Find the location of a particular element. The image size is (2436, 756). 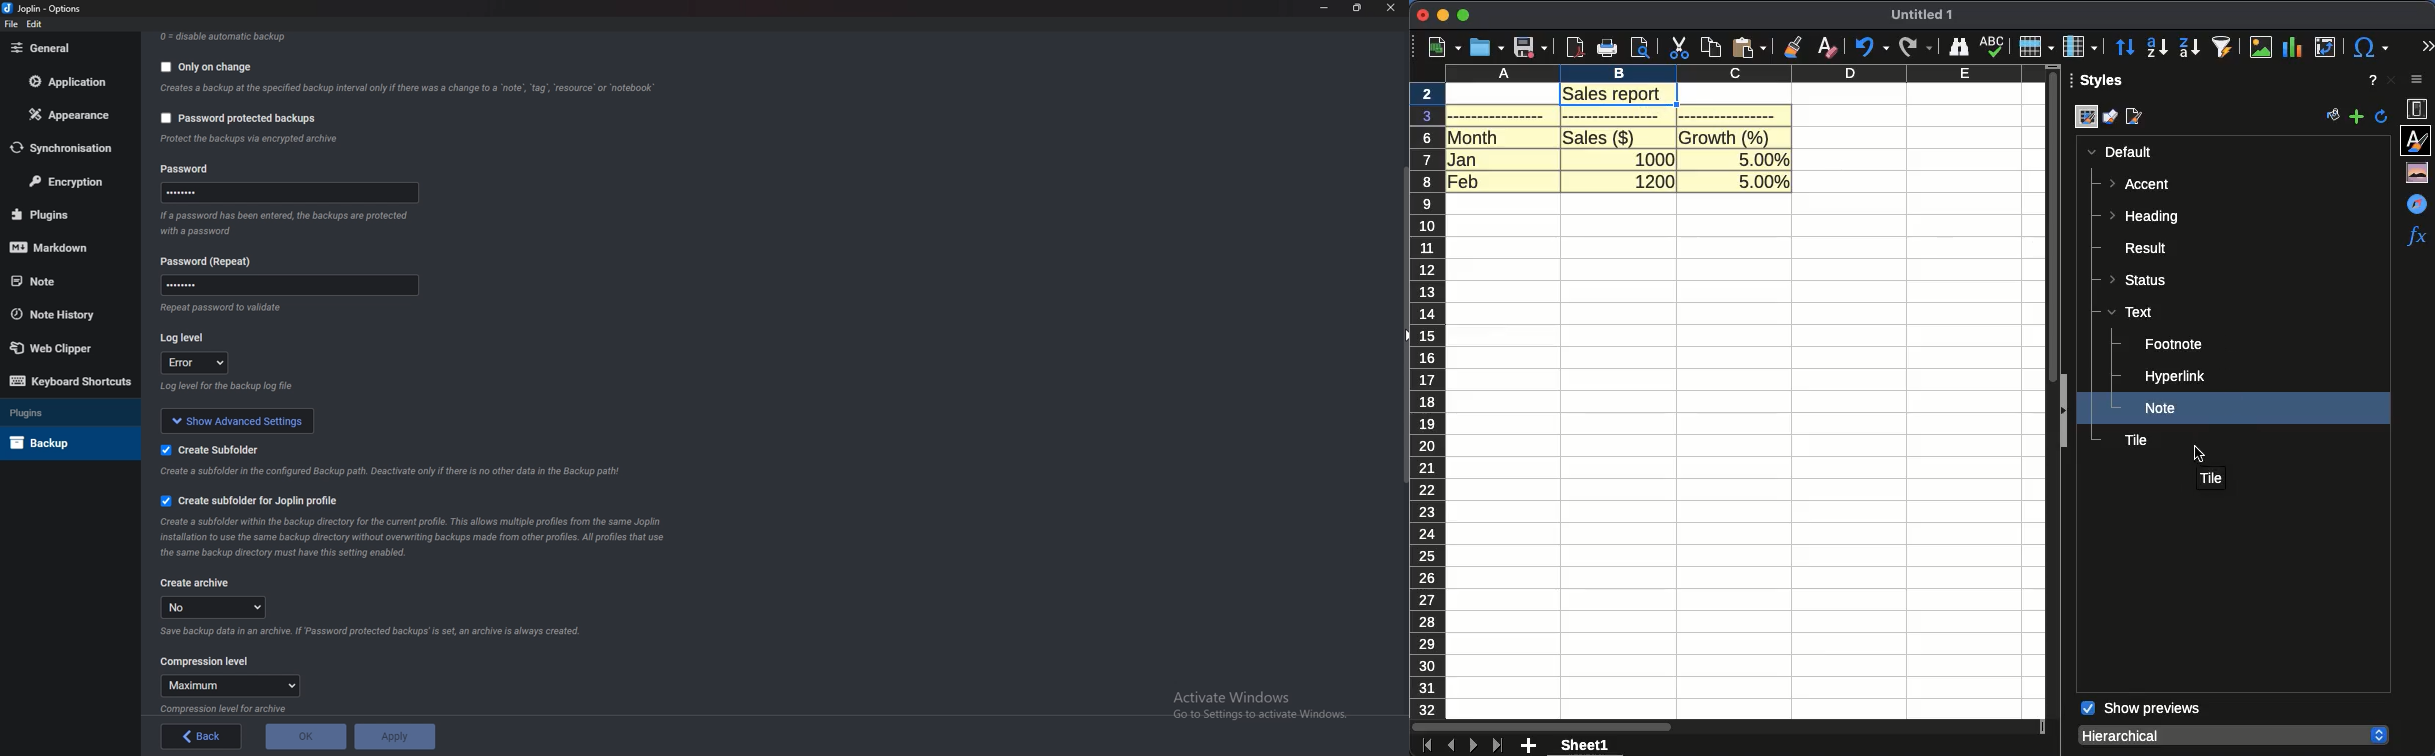

update style is located at coordinates (2382, 116).